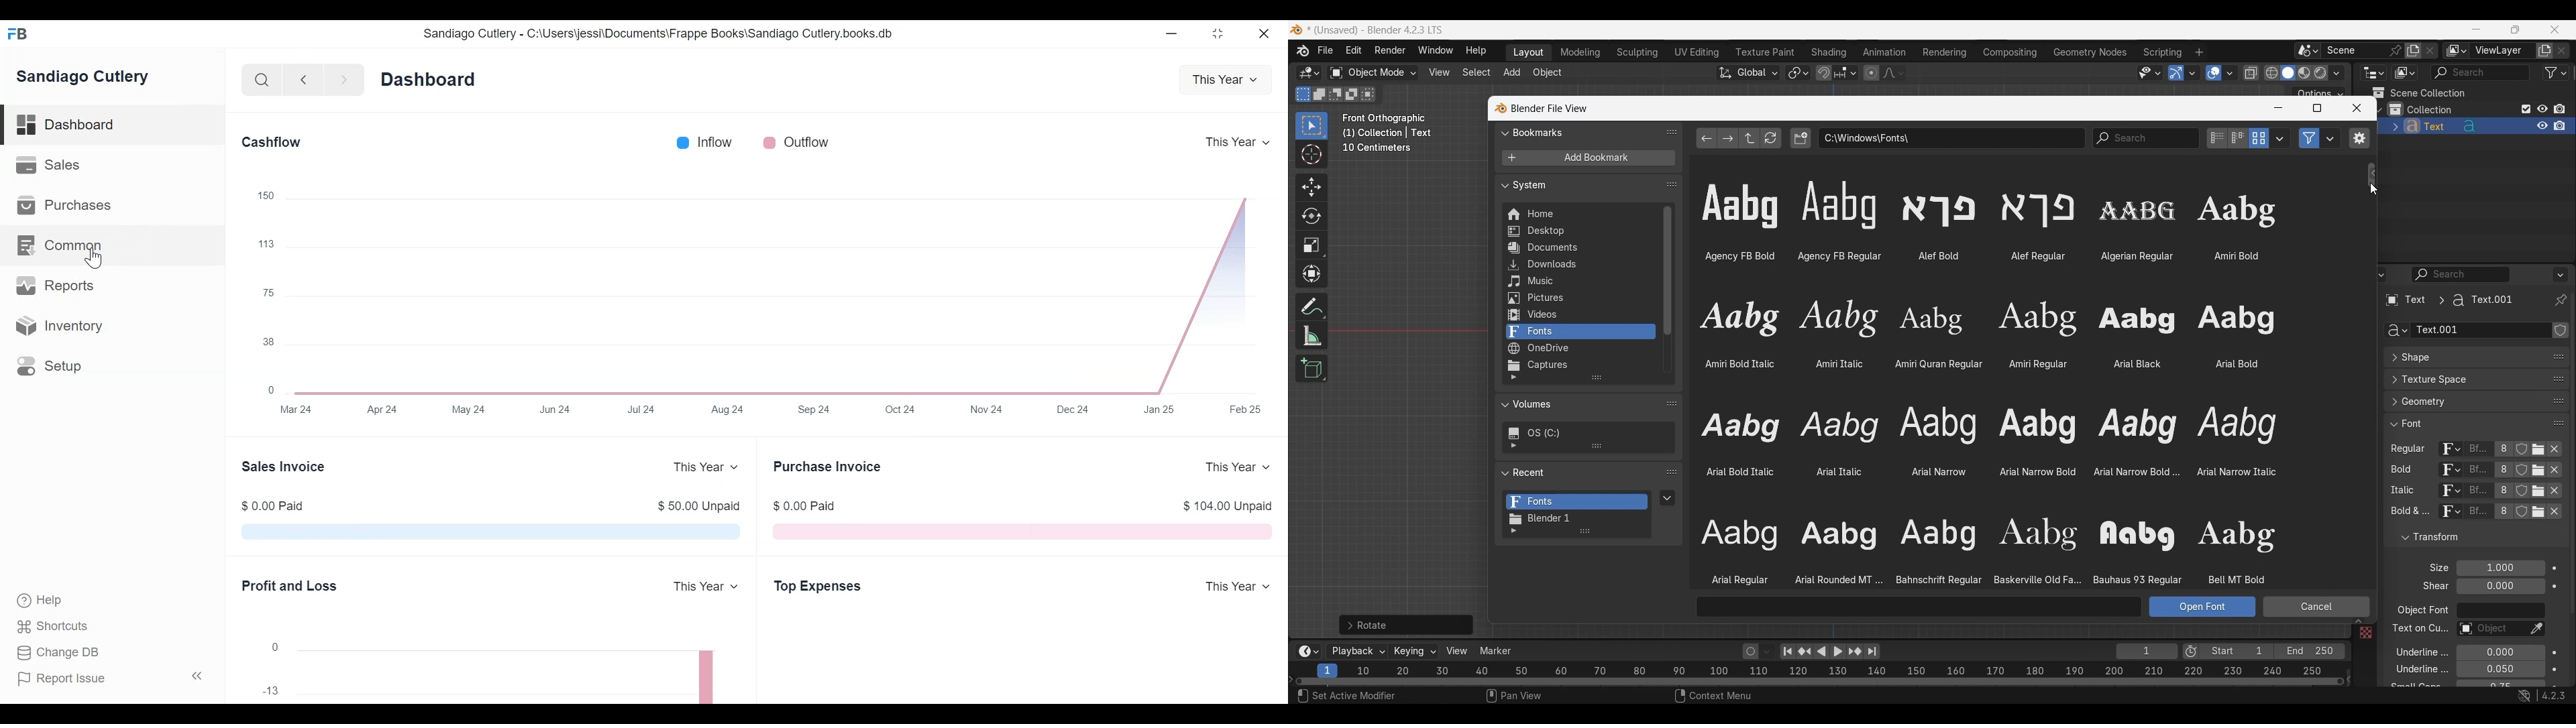 Image resolution: width=2576 pixels, height=728 pixels. Describe the element at coordinates (807, 141) in the screenshot. I see `Outflow` at that location.